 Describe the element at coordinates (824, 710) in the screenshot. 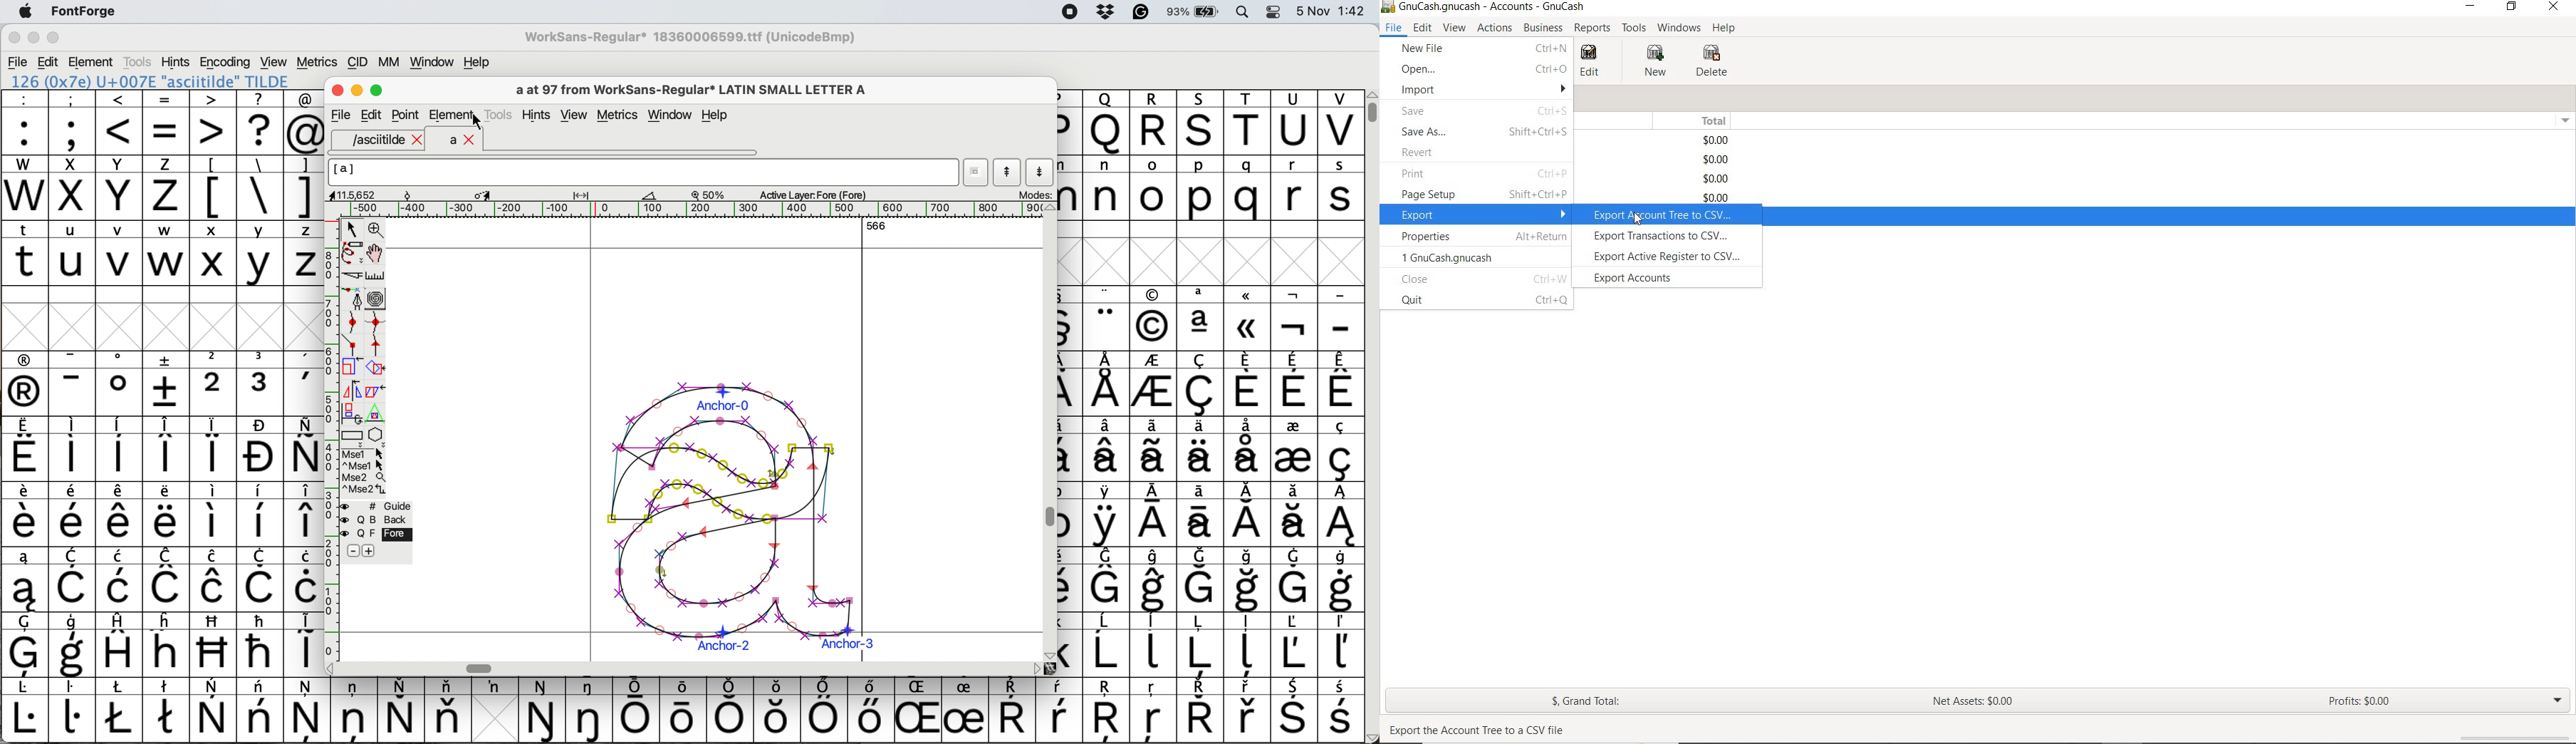

I see `symbol` at that location.